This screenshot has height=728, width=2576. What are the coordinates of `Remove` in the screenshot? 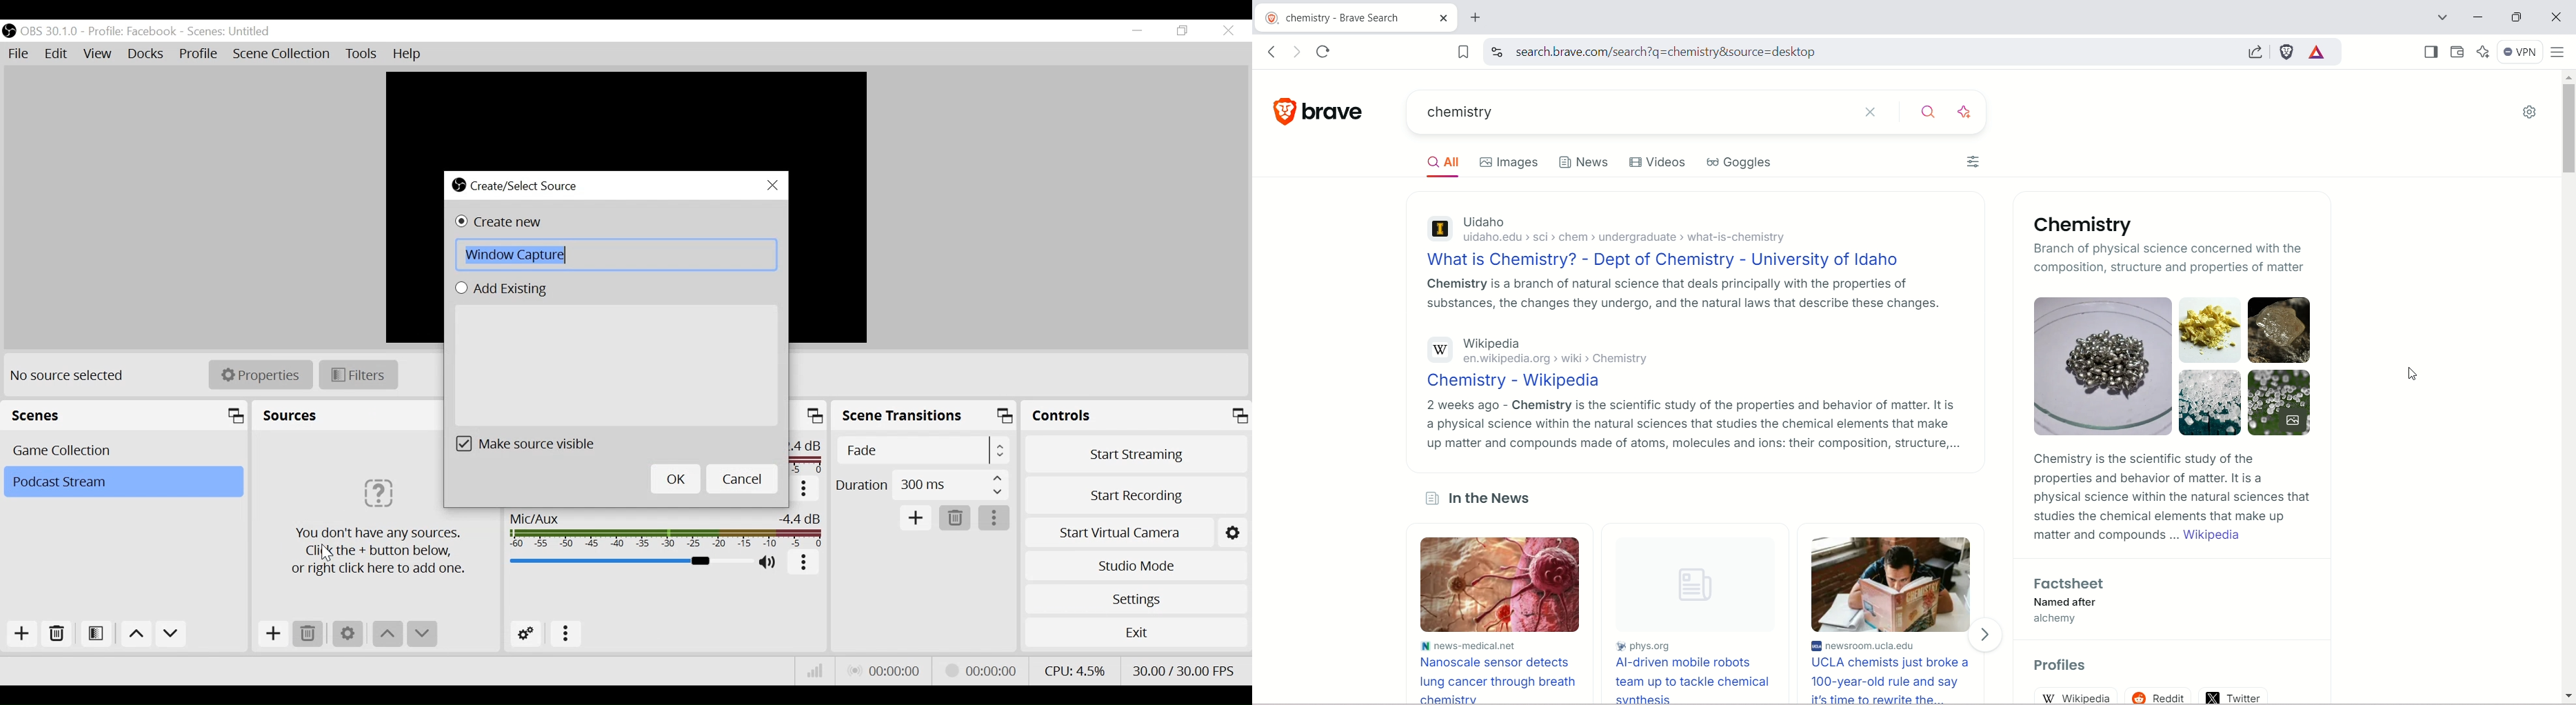 It's located at (308, 634).